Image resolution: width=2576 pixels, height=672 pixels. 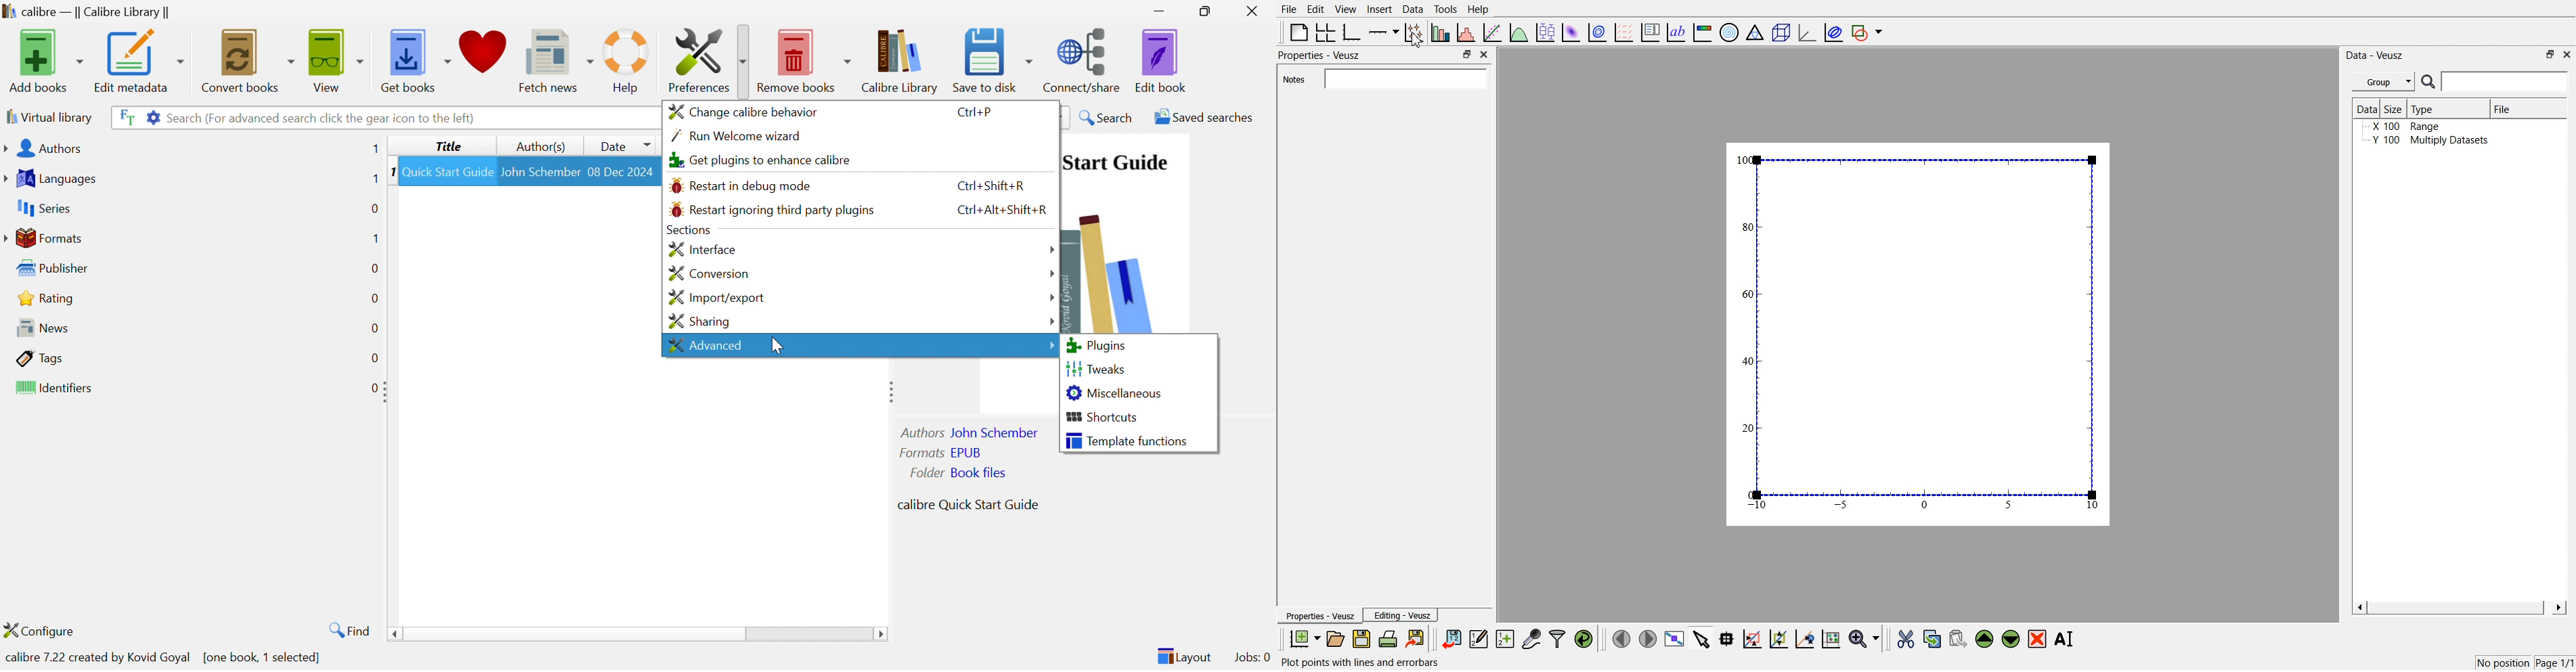 I want to click on 1, so click(x=391, y=171).